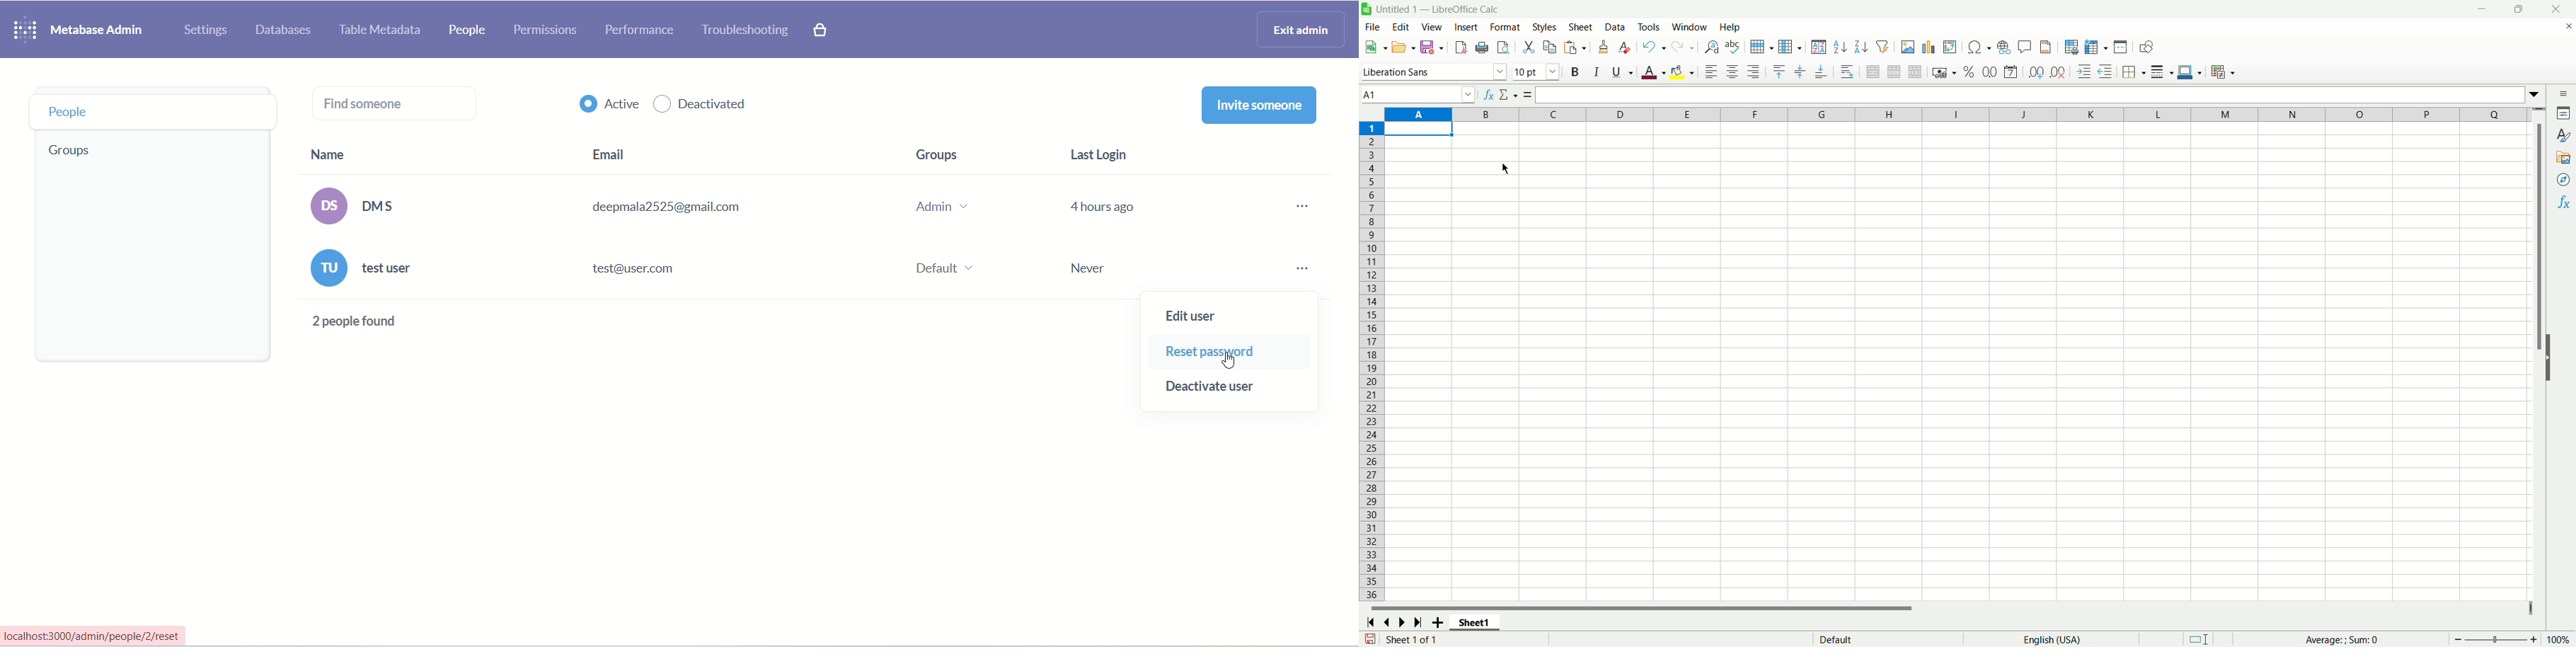 The width and height of the screenshot is (2576, 672). I want to click on format as percent, so click(1967, 72).